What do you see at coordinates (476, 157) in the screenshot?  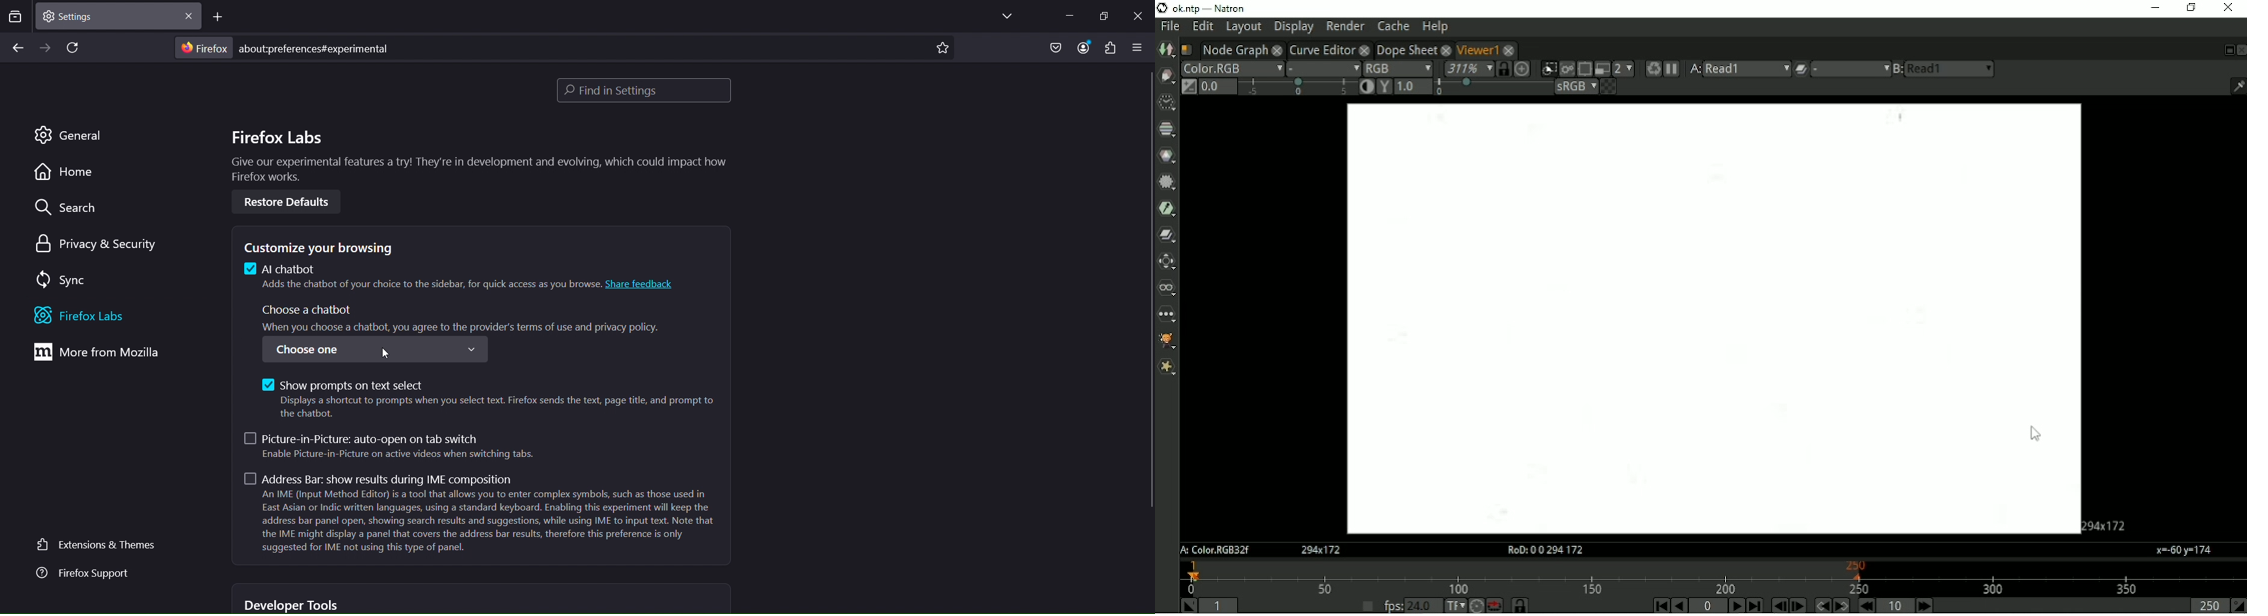 I see `Firefox Labs
Give our experimental features a try! They're in development and evolving, which could impact how
Firefox works.` at bounding box center [476, 157].